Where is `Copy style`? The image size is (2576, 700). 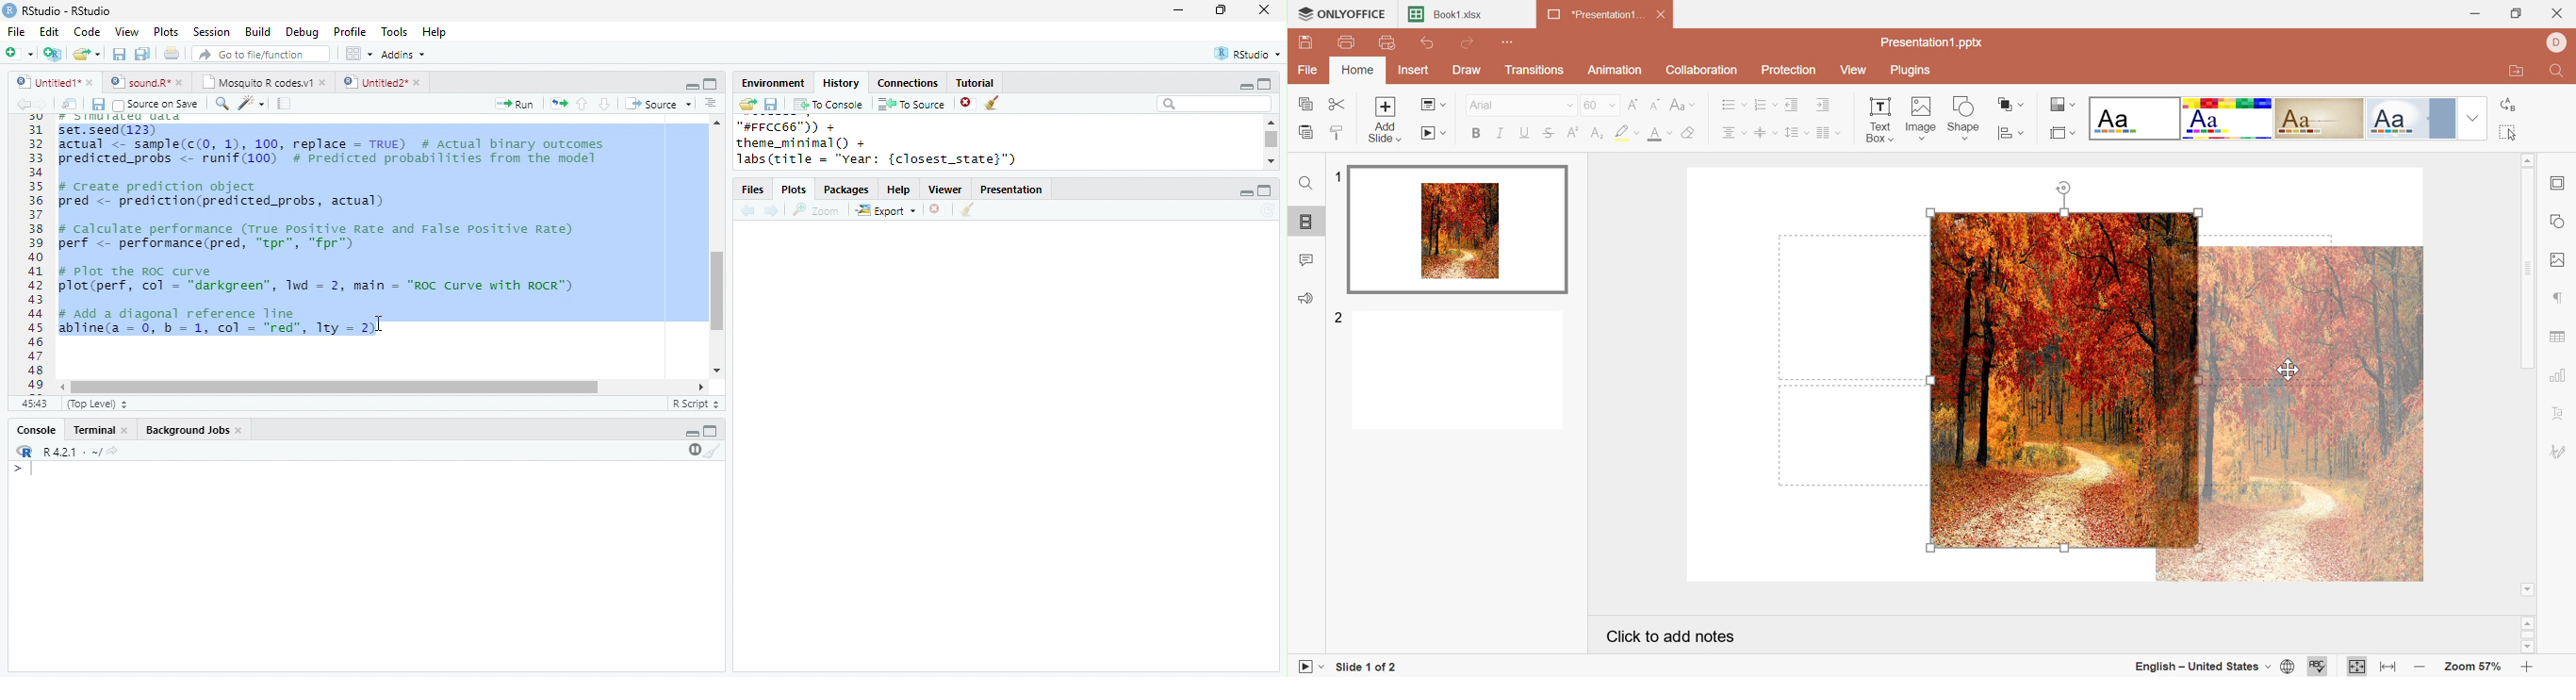
Copy style is located at coordinates (1339, 133).